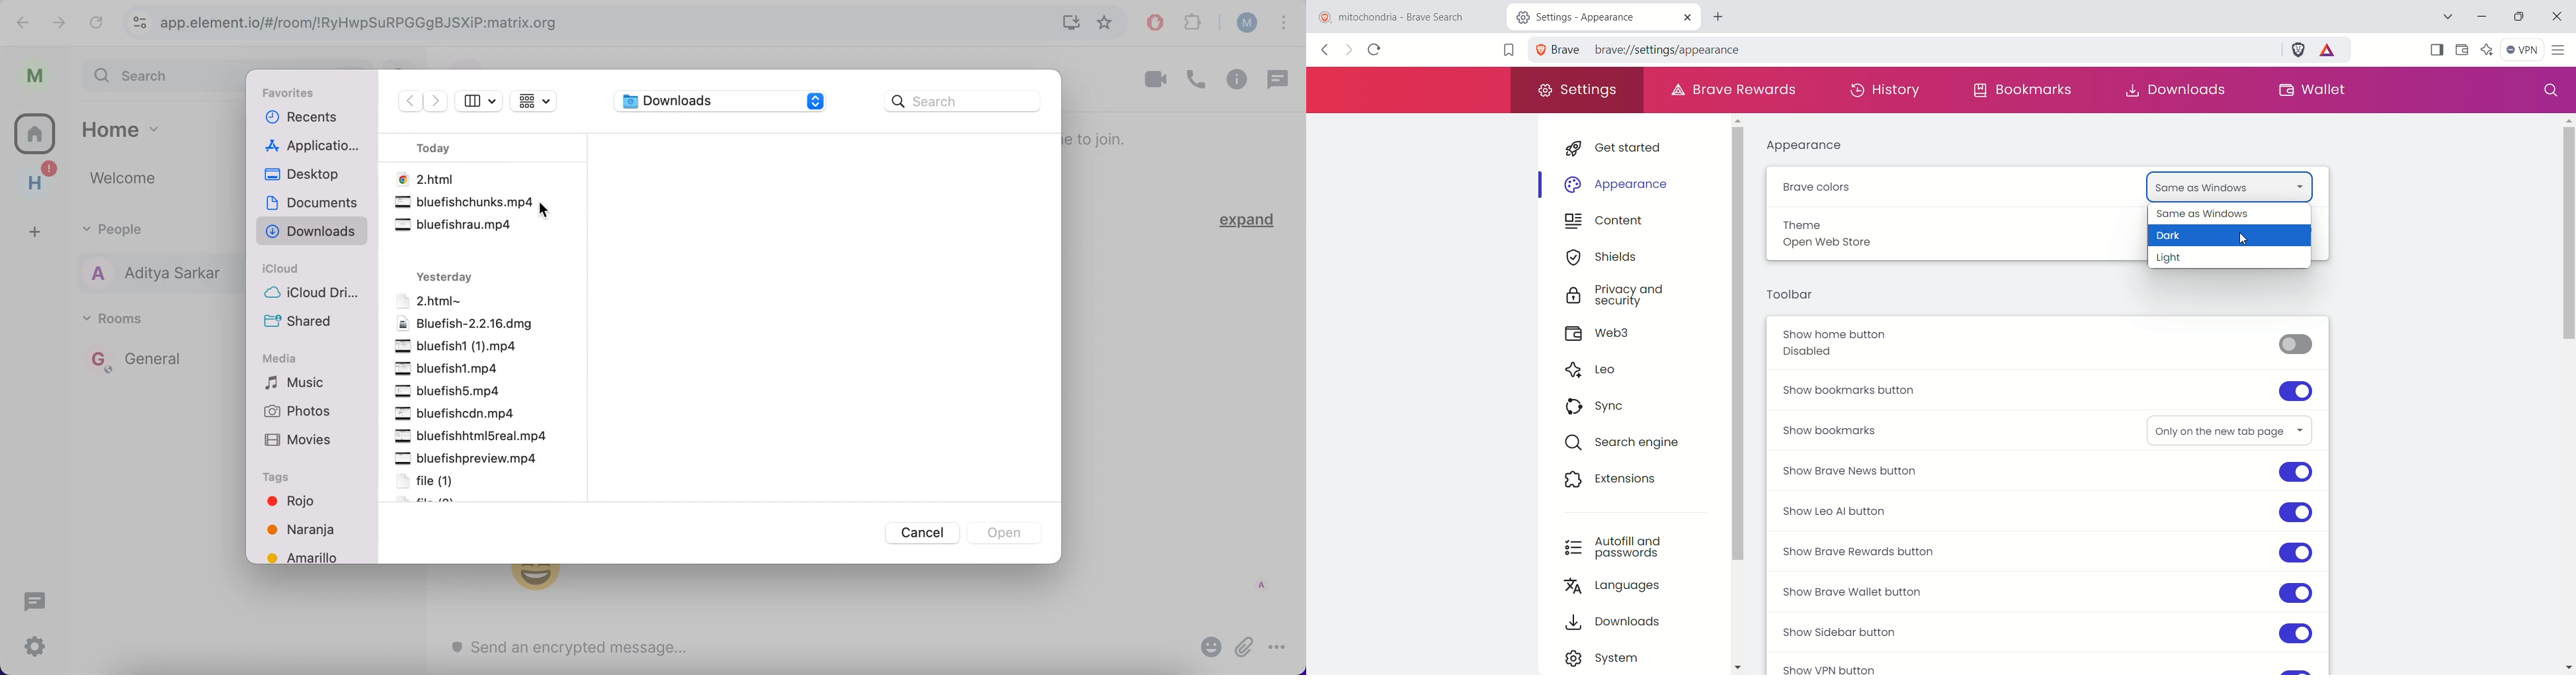 Image resolution: width=2576 pixels, height=700 pixels. Describe the element at coordinates (308, 117) in the screenshot. I see `recents` at that location.